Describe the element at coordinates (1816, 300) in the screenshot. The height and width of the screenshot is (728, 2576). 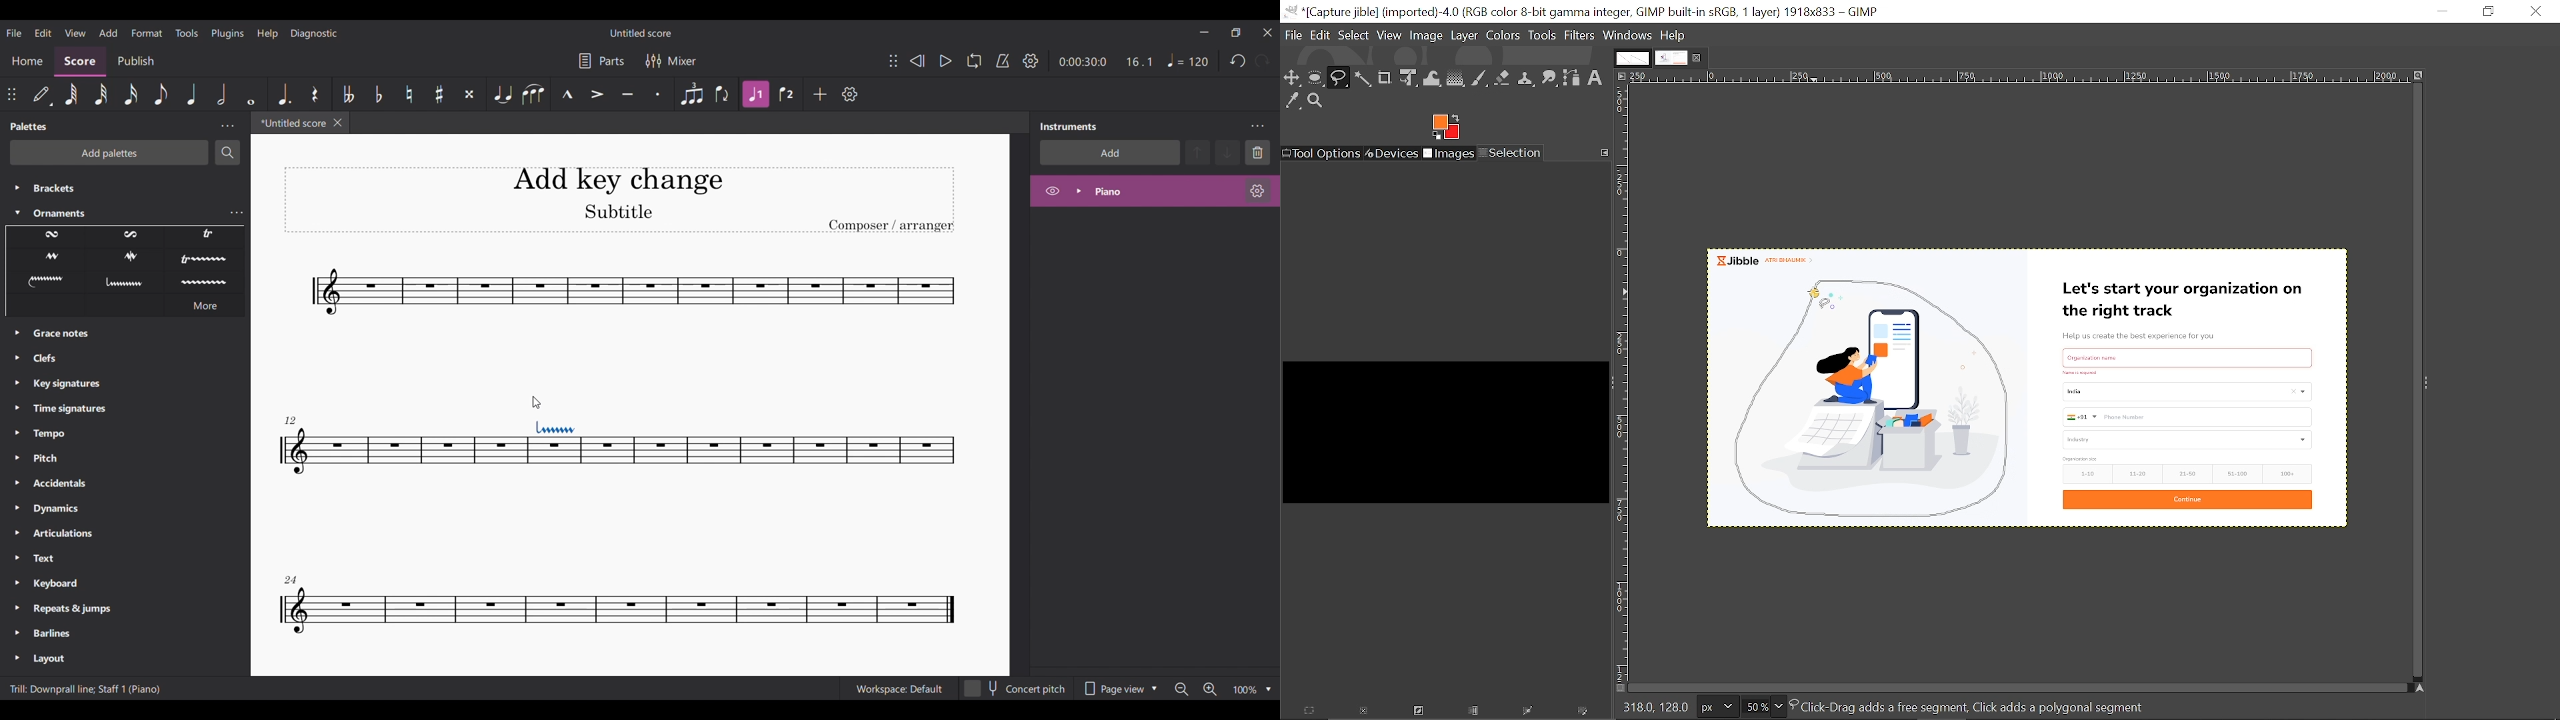
I see `Cursor` at that location.